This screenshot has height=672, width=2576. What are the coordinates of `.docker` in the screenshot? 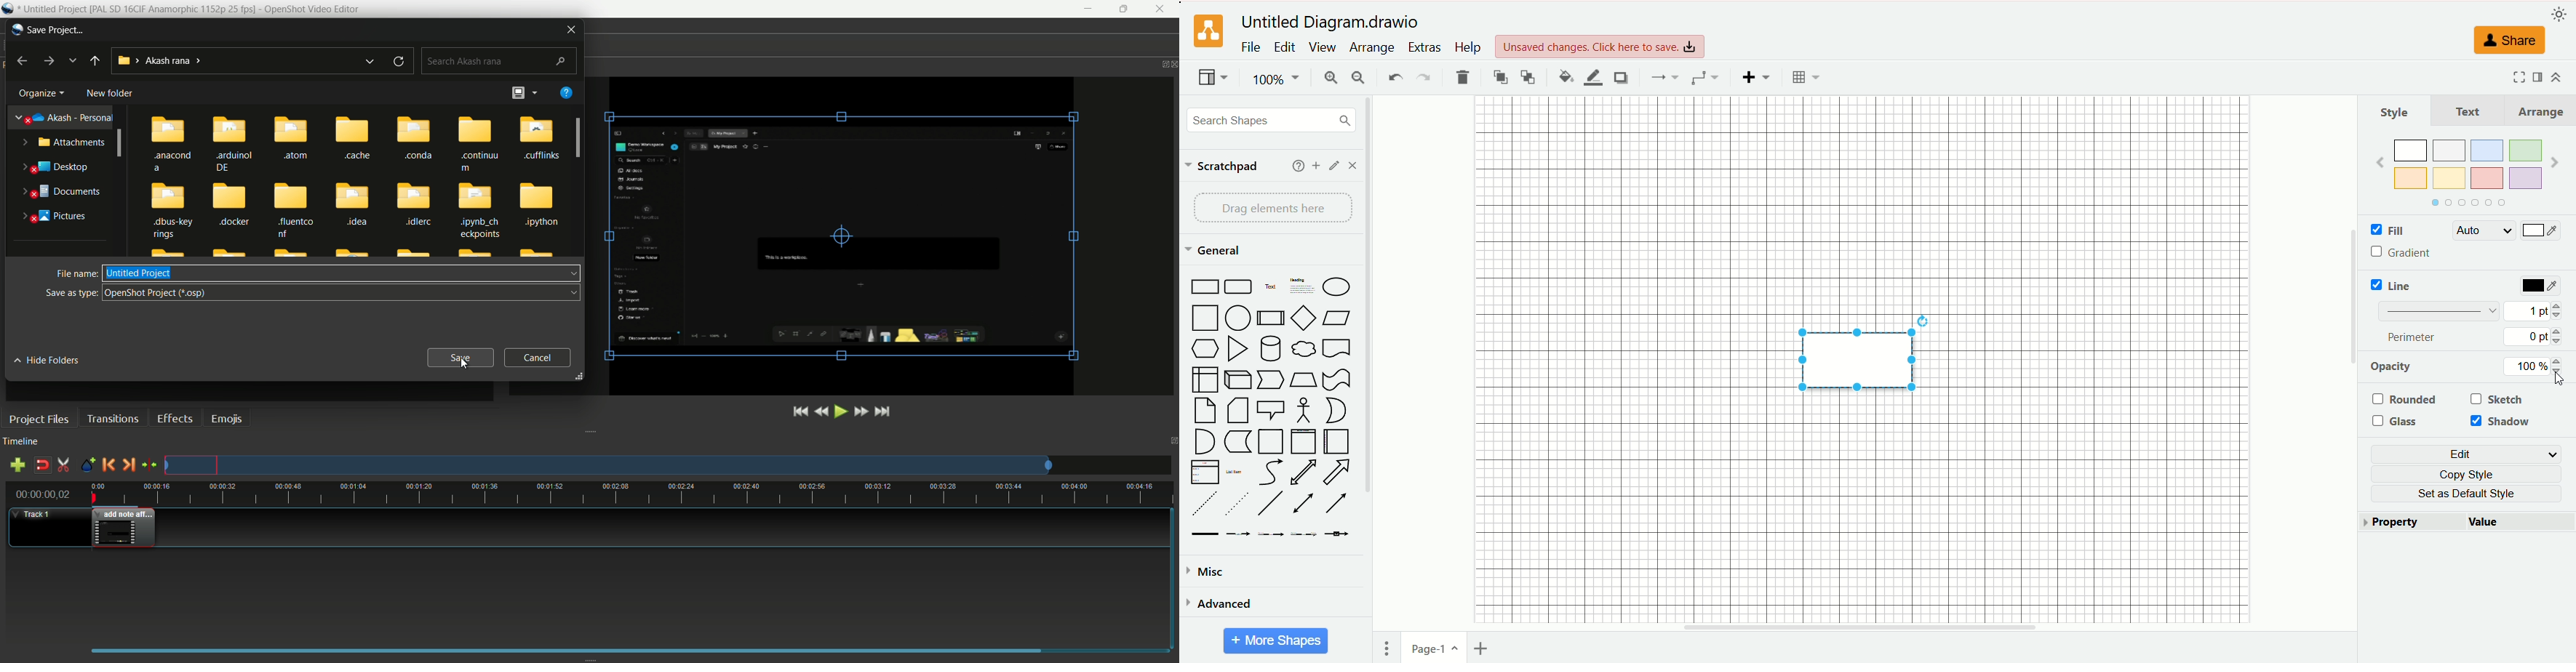 It's located at (232, 211).